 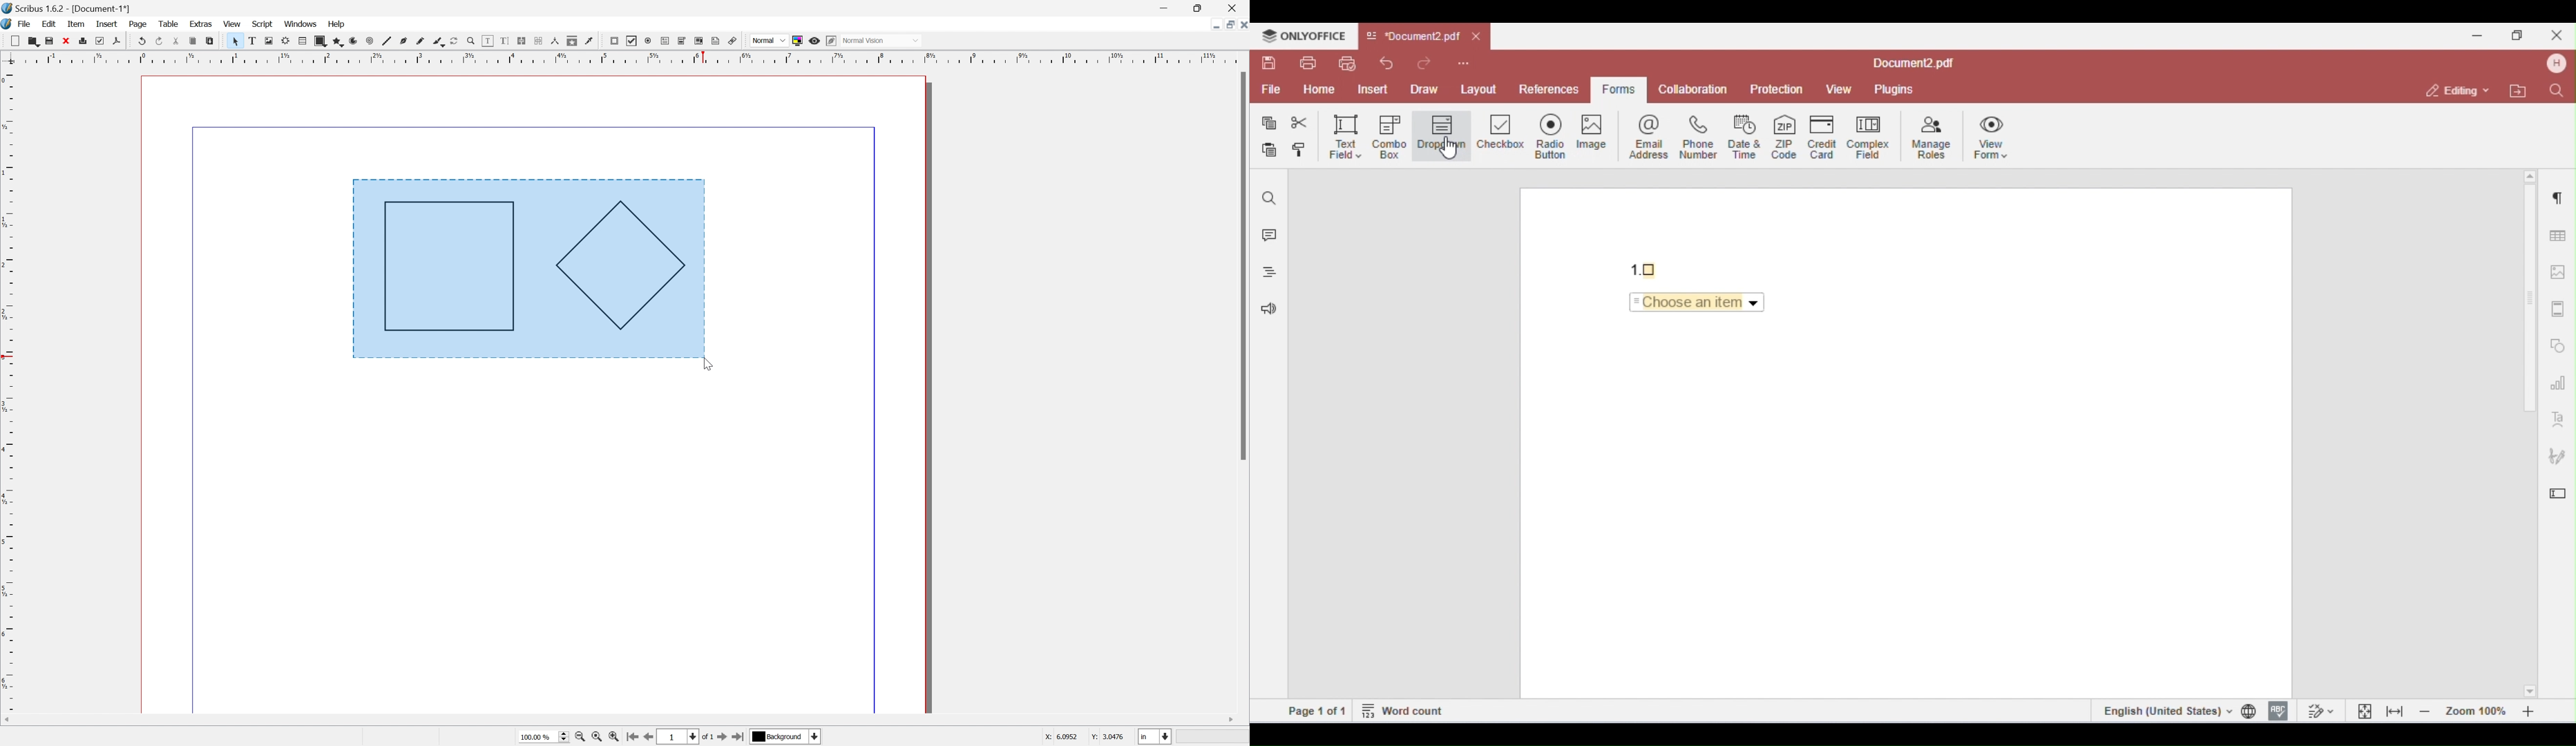 I want to click on Select current page, so click(x=685, y=738).